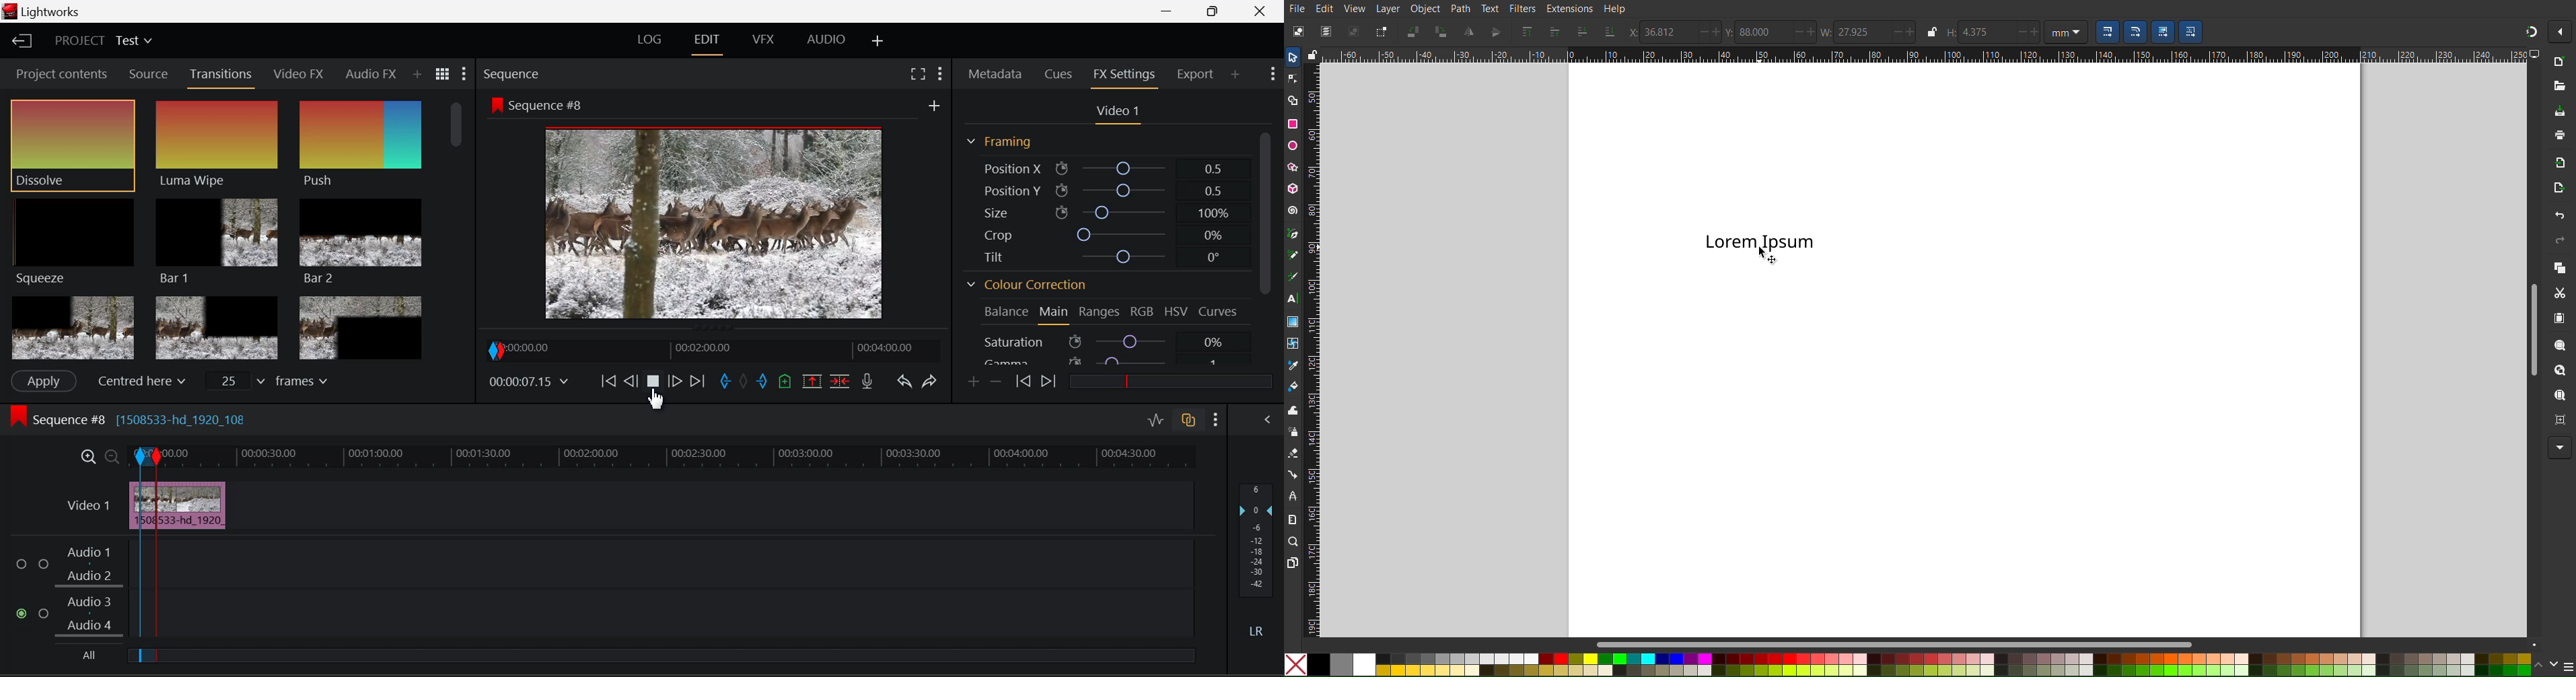 This screenshot has width=2576, height=700. I want to click on Audio Input Checkbox, so click(44, 612).